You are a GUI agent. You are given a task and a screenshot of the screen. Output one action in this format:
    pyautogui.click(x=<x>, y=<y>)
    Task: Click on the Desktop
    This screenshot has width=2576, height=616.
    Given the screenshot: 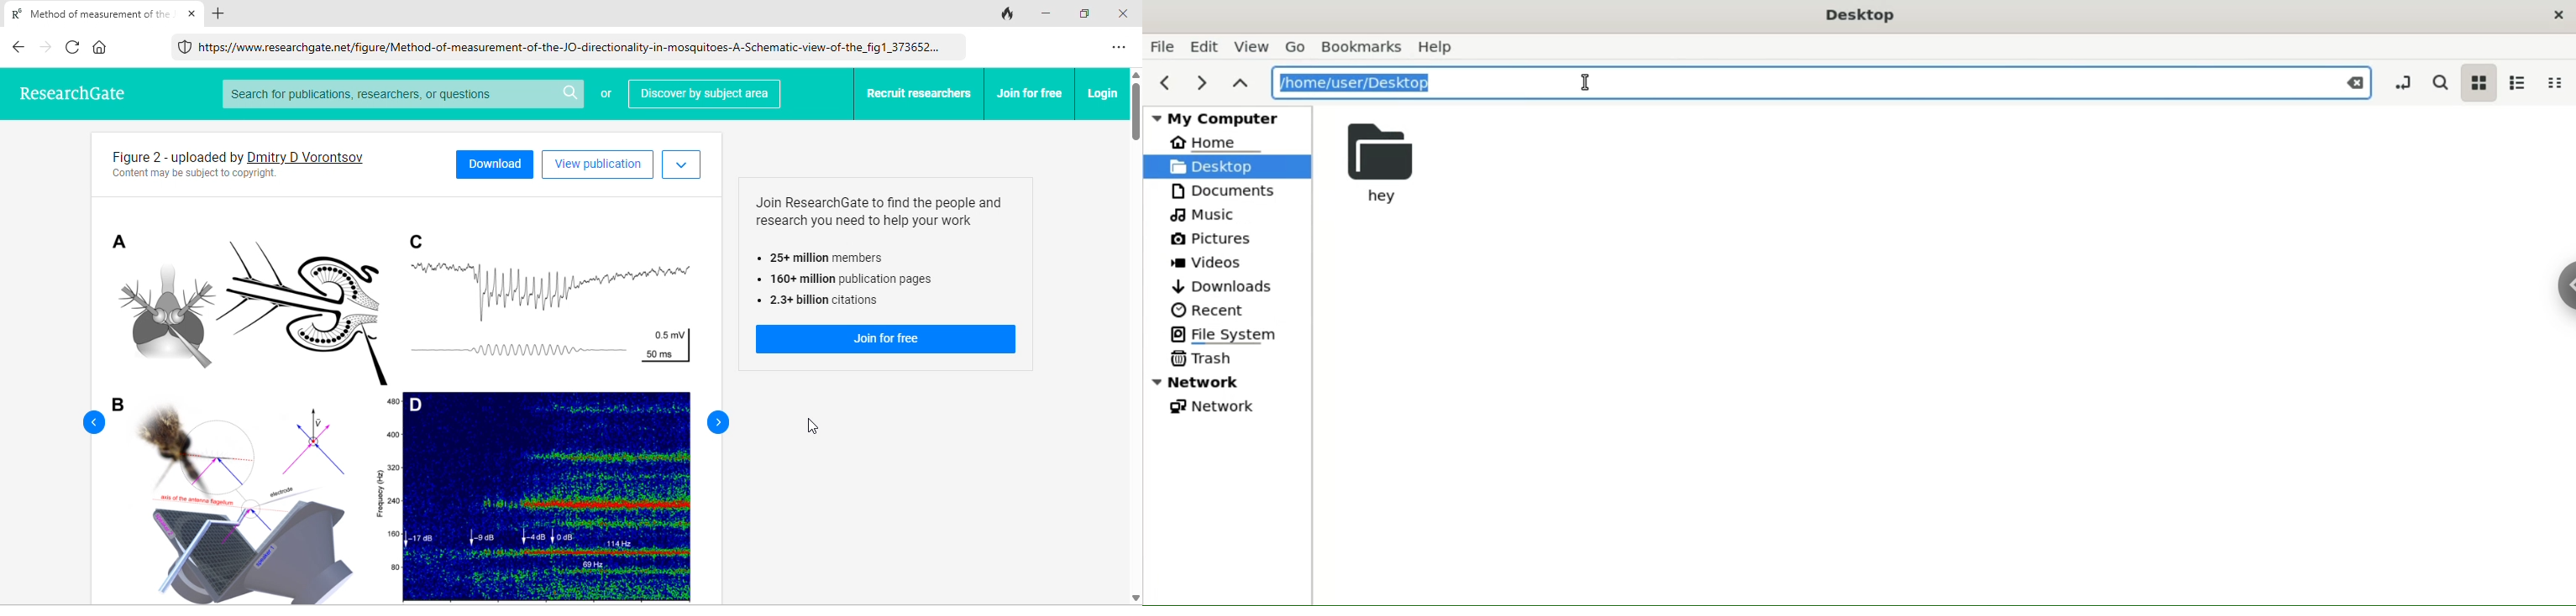 What is the action you would take?
    pyautogui.click(x=1861, y=17)
    